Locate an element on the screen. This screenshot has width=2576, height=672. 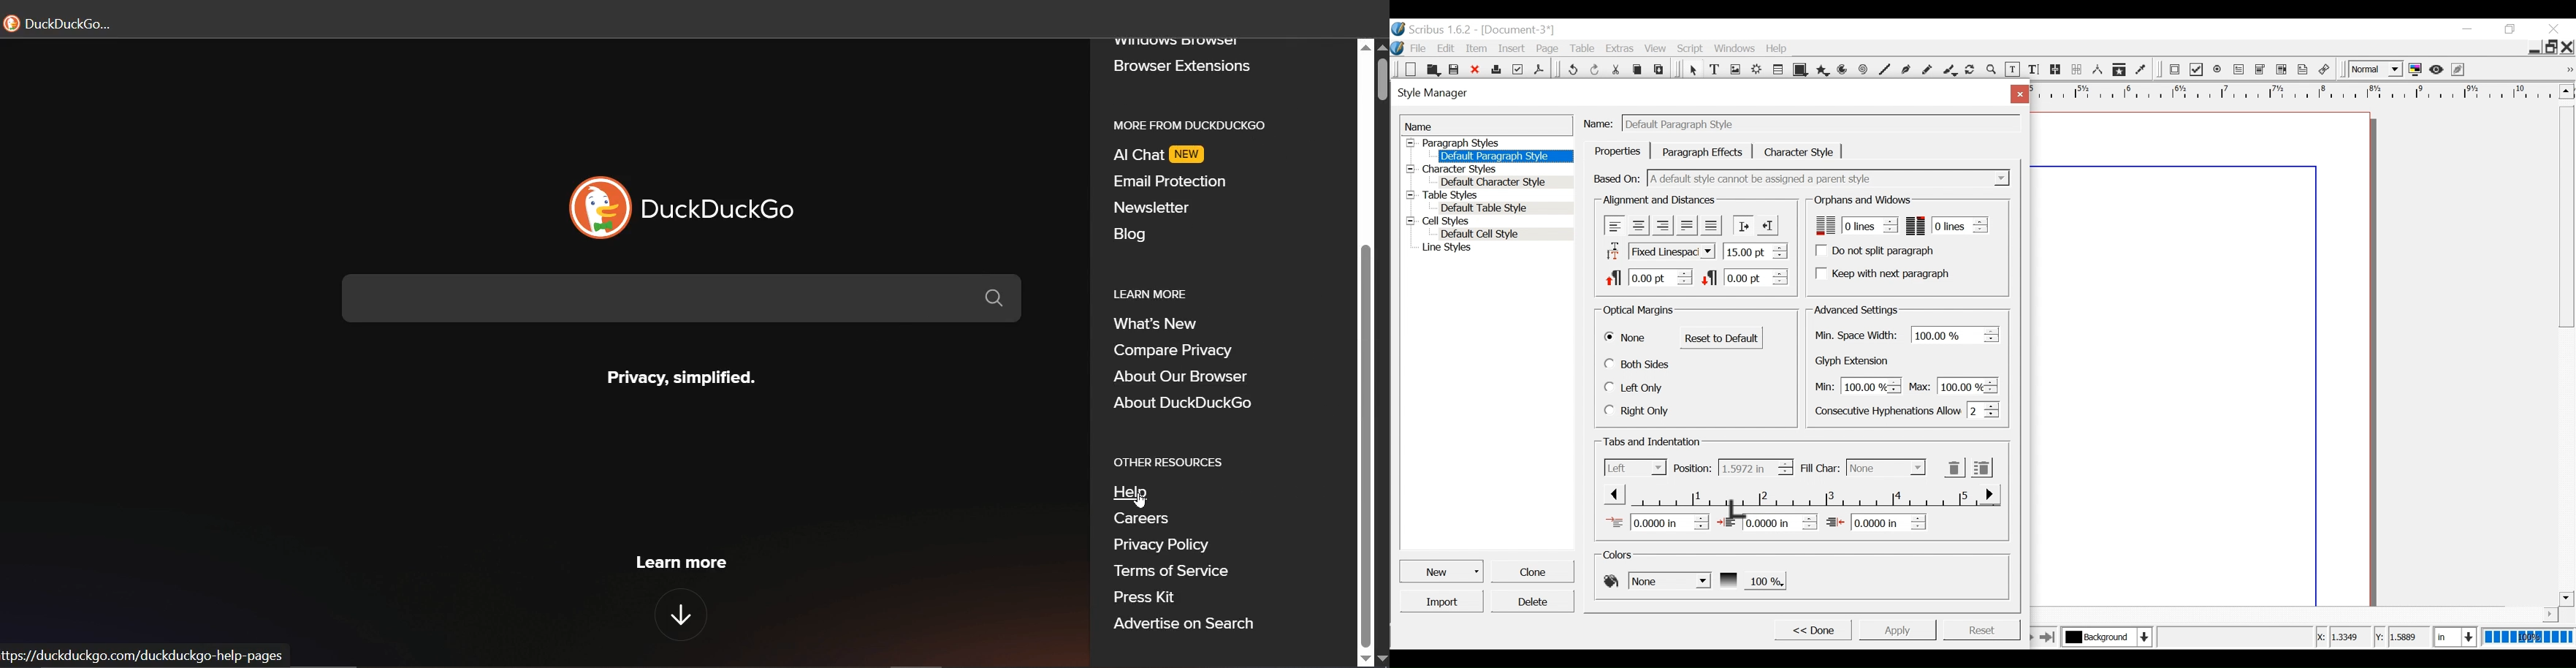
(un)Select left only is located at coordinates (1636, 388).